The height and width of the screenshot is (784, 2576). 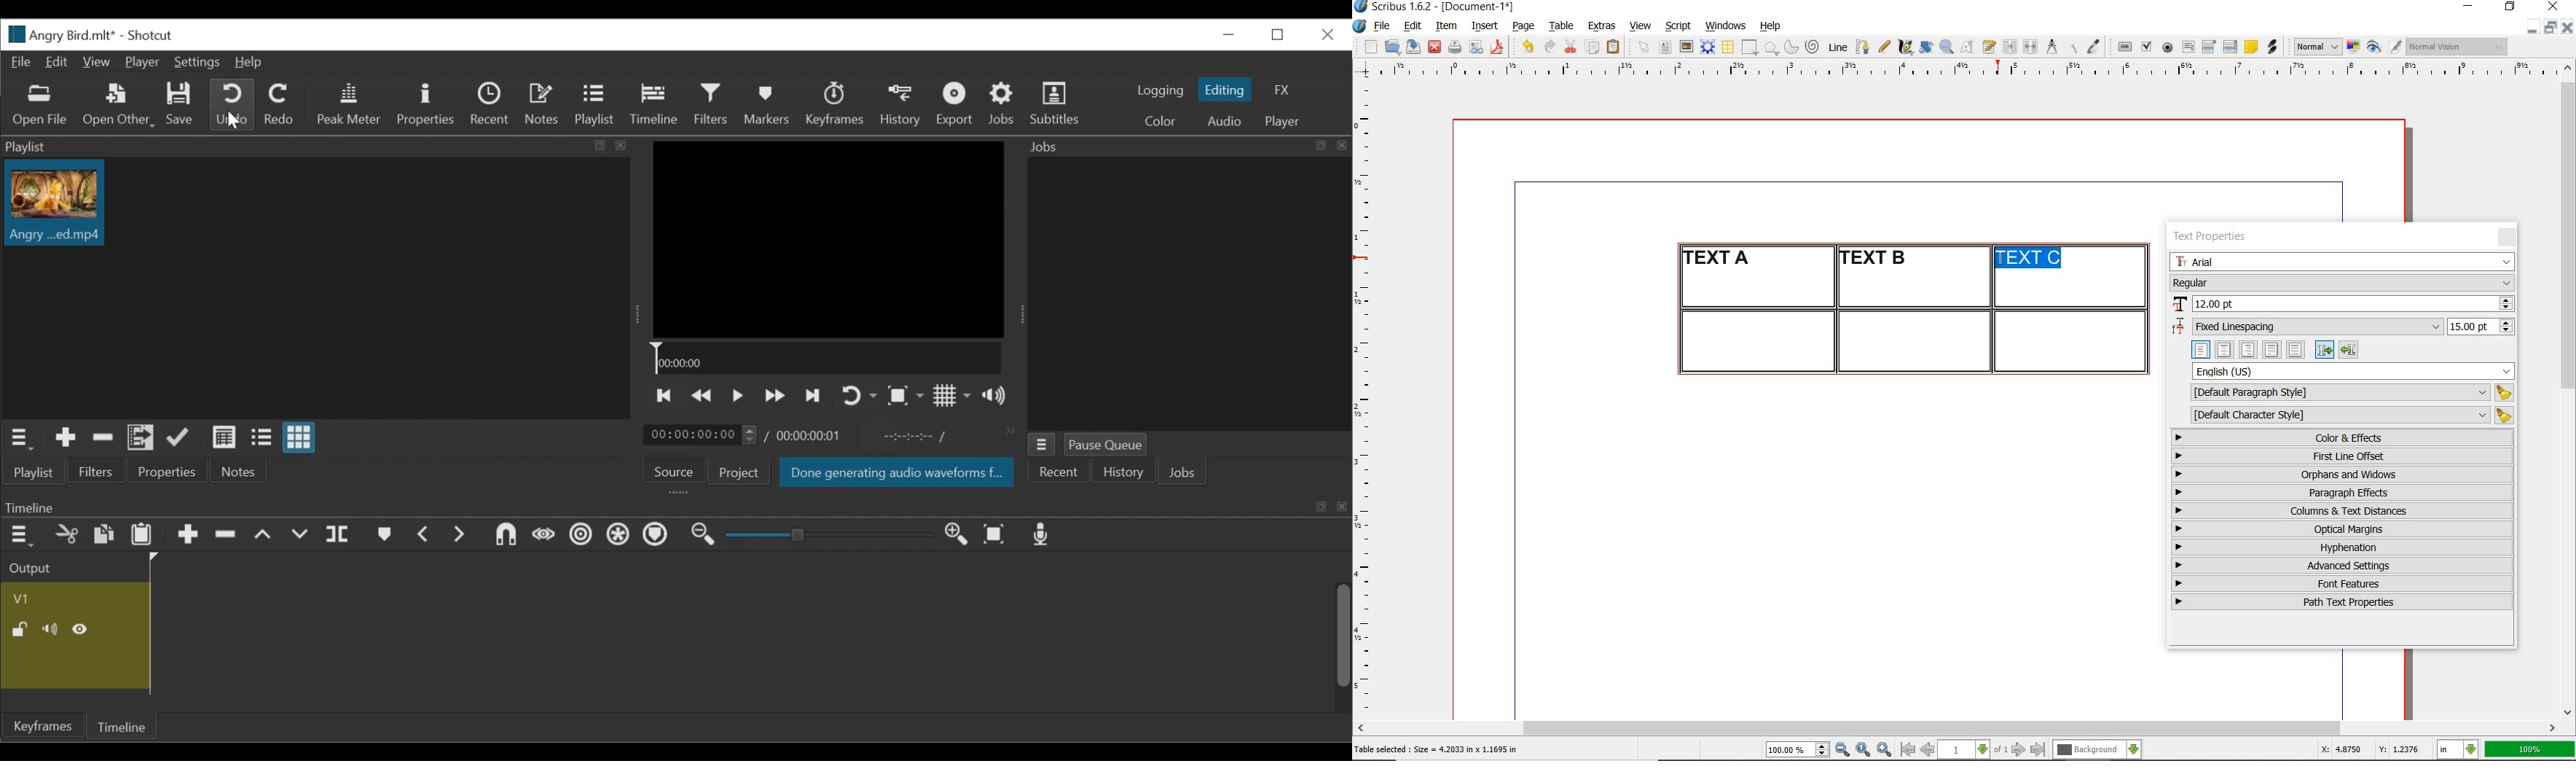 What do you see at coordinates (2344, 437) in the screenshot?
I see `color & effects` at bounding box center [2344, 437].